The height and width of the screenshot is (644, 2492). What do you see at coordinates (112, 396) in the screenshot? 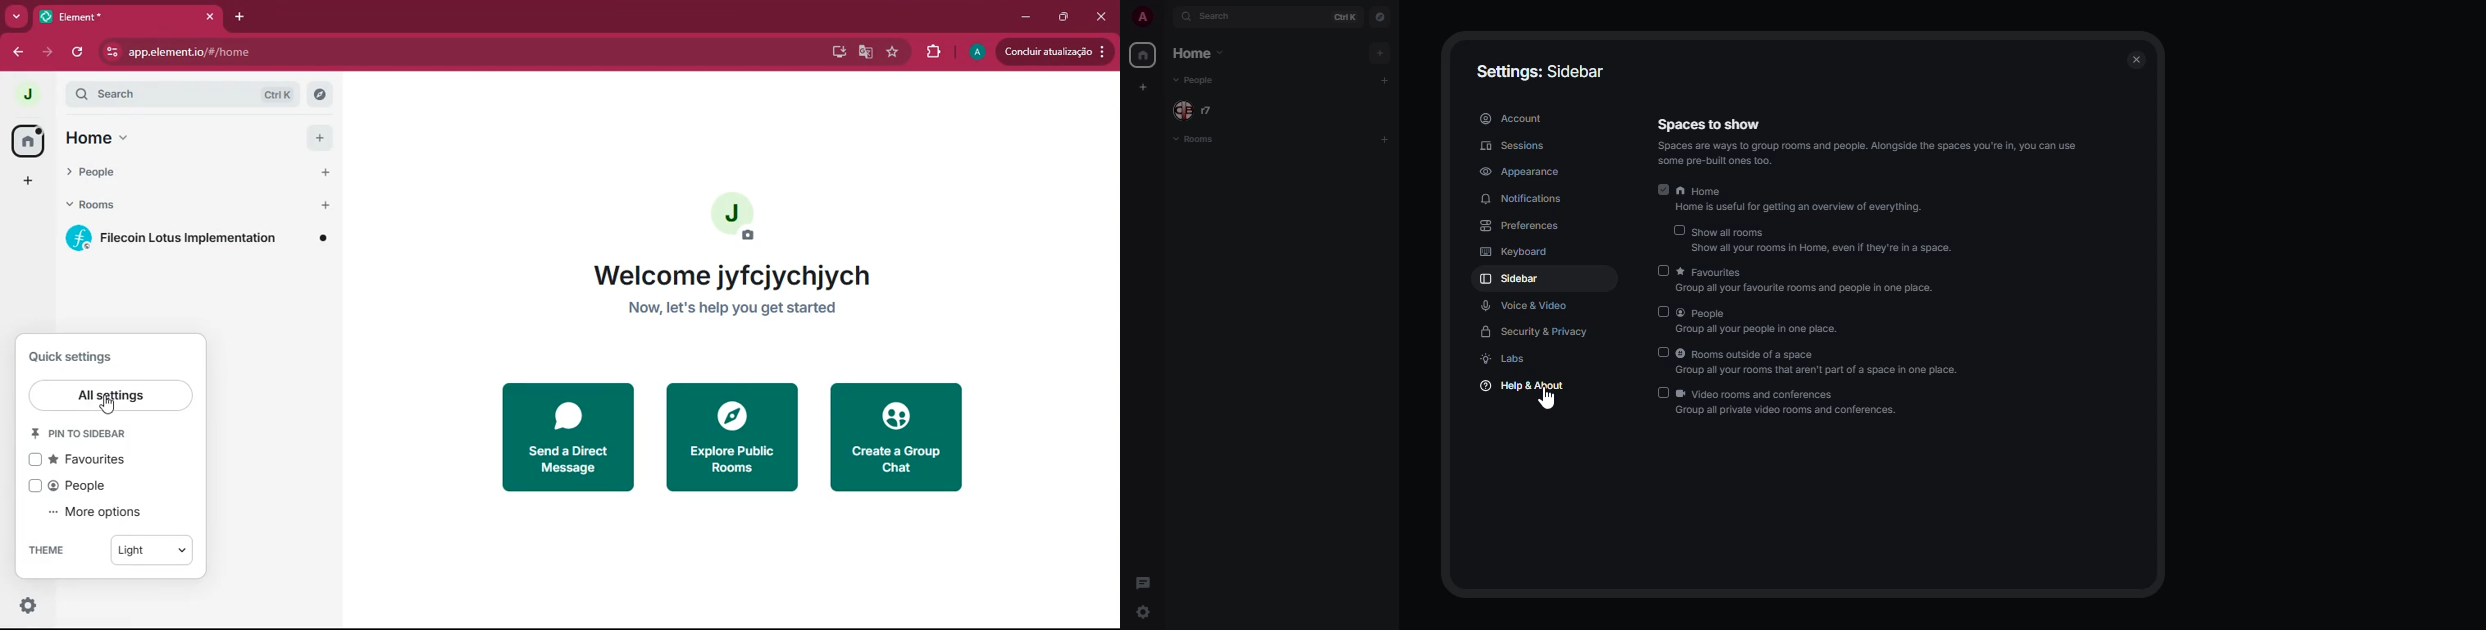
I see `all settings` at bounding box center [112, 396].